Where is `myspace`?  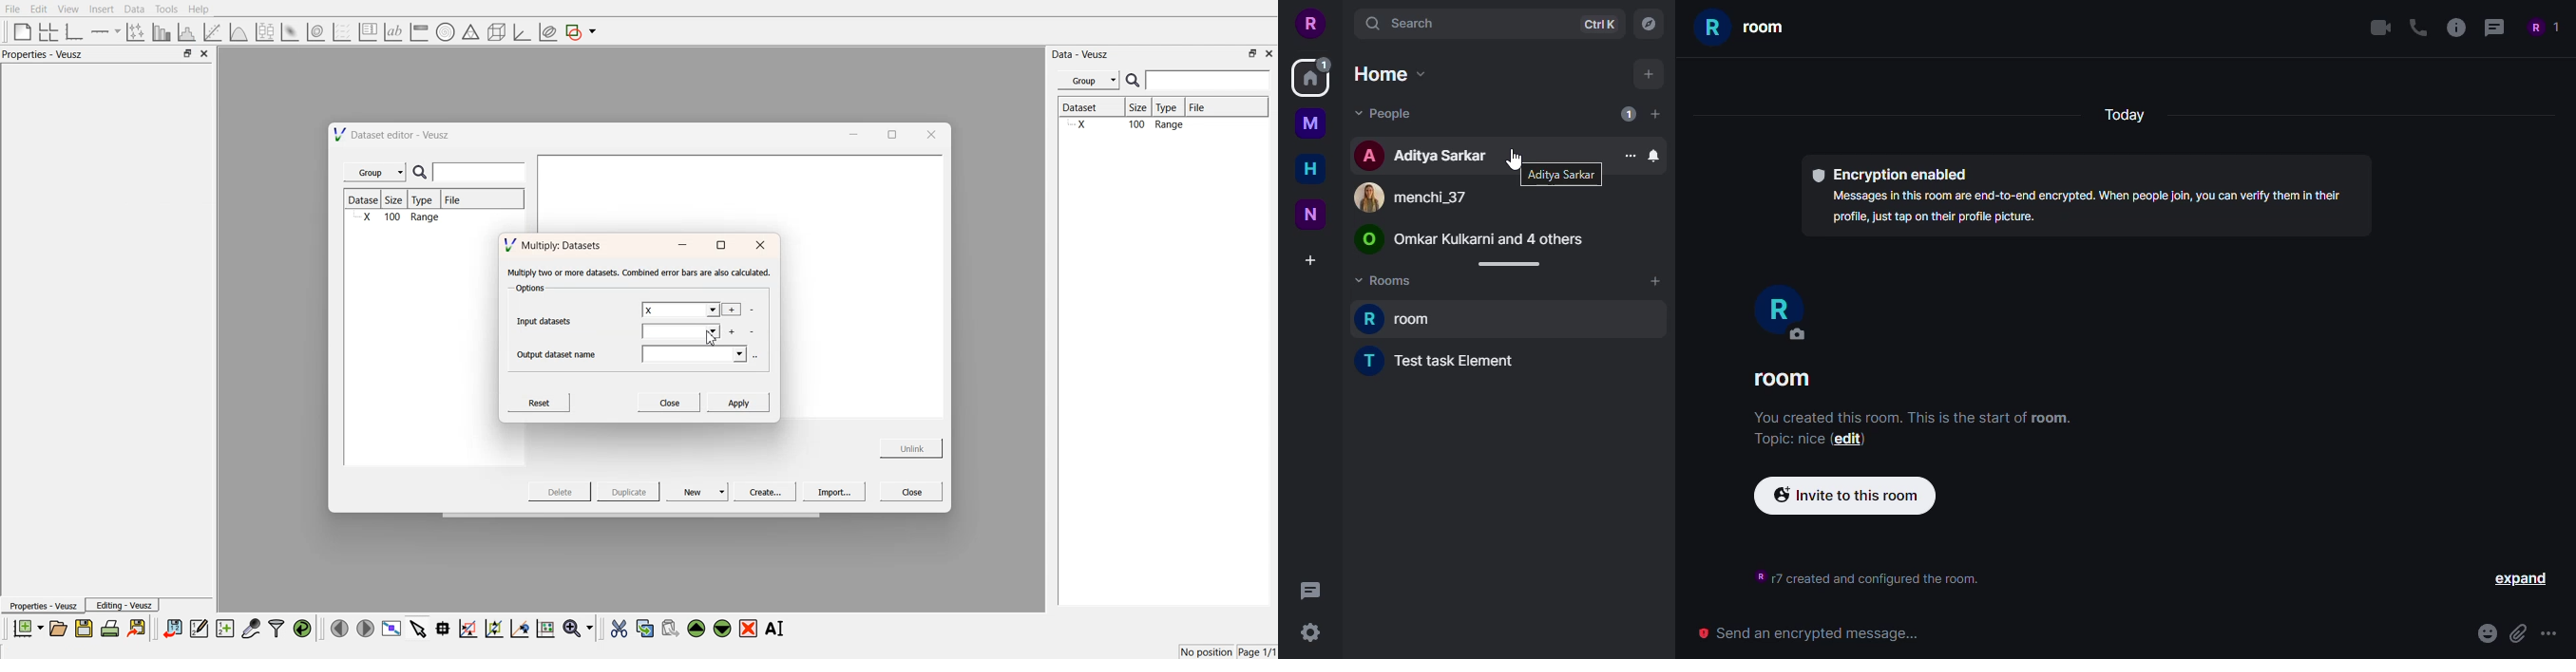 myspace is located at coordinates (1310, 122).